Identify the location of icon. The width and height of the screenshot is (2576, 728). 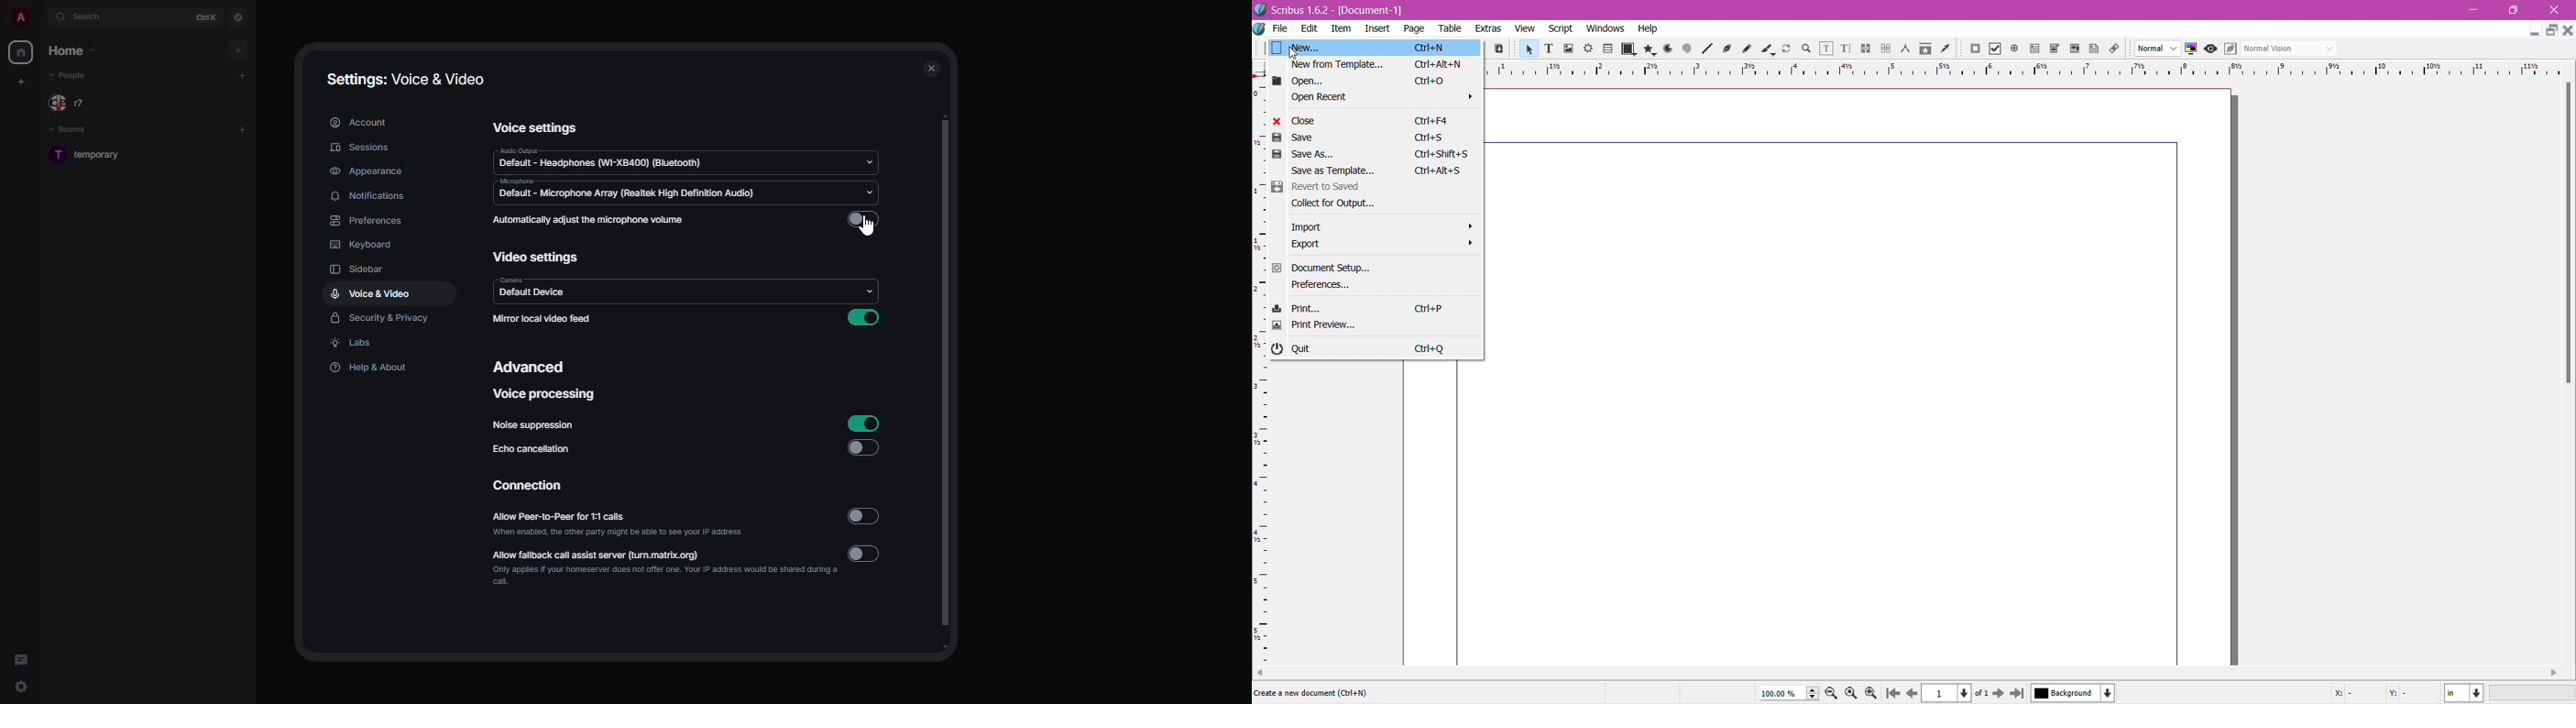
(1765, 50).